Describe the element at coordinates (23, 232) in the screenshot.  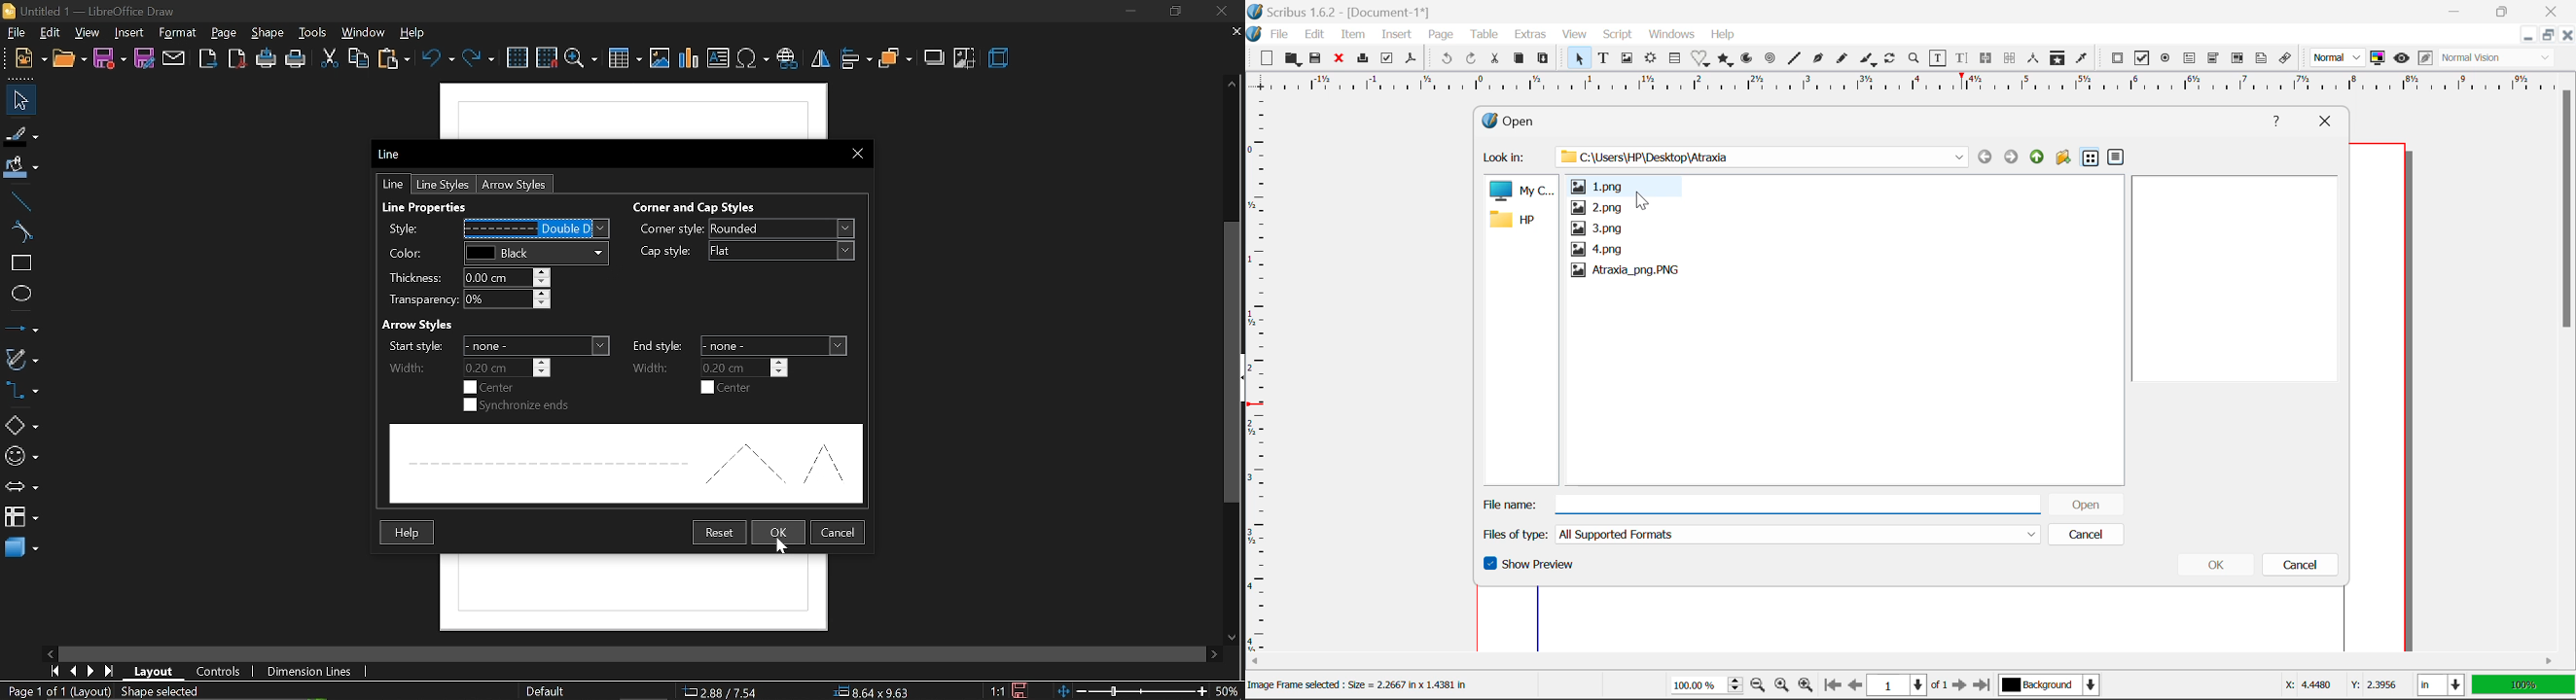
I see `curve` at that location.